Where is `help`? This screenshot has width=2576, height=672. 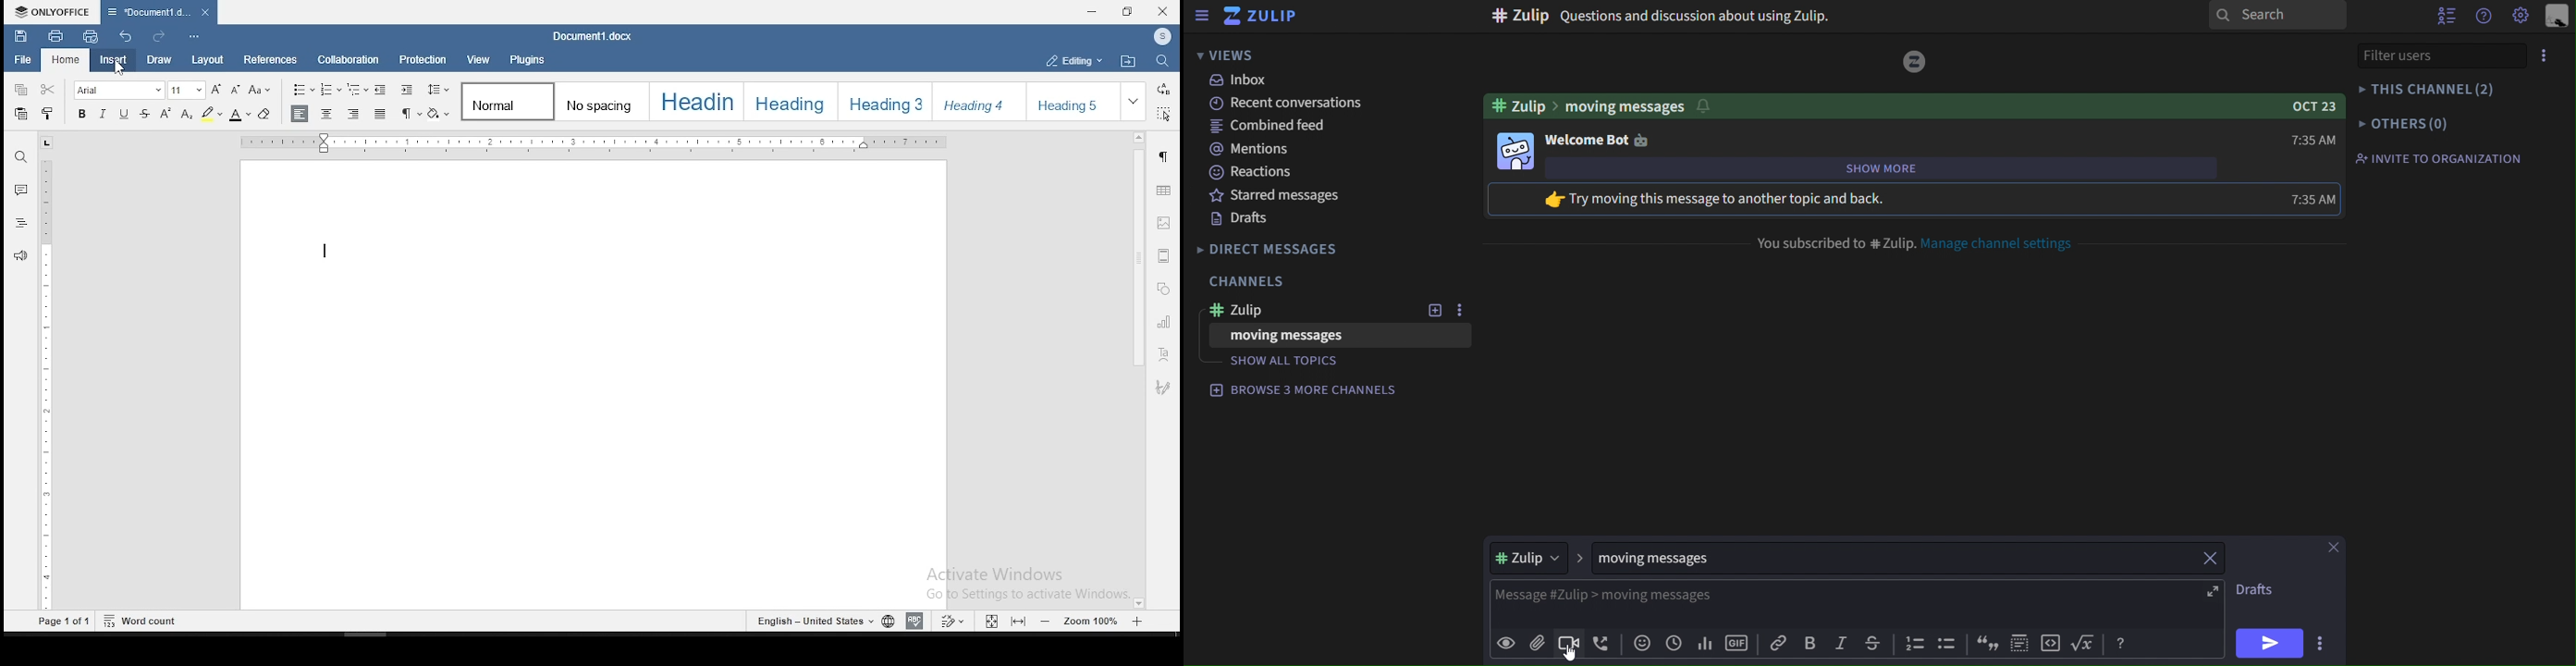
help is located at coordinates (2121, 642).